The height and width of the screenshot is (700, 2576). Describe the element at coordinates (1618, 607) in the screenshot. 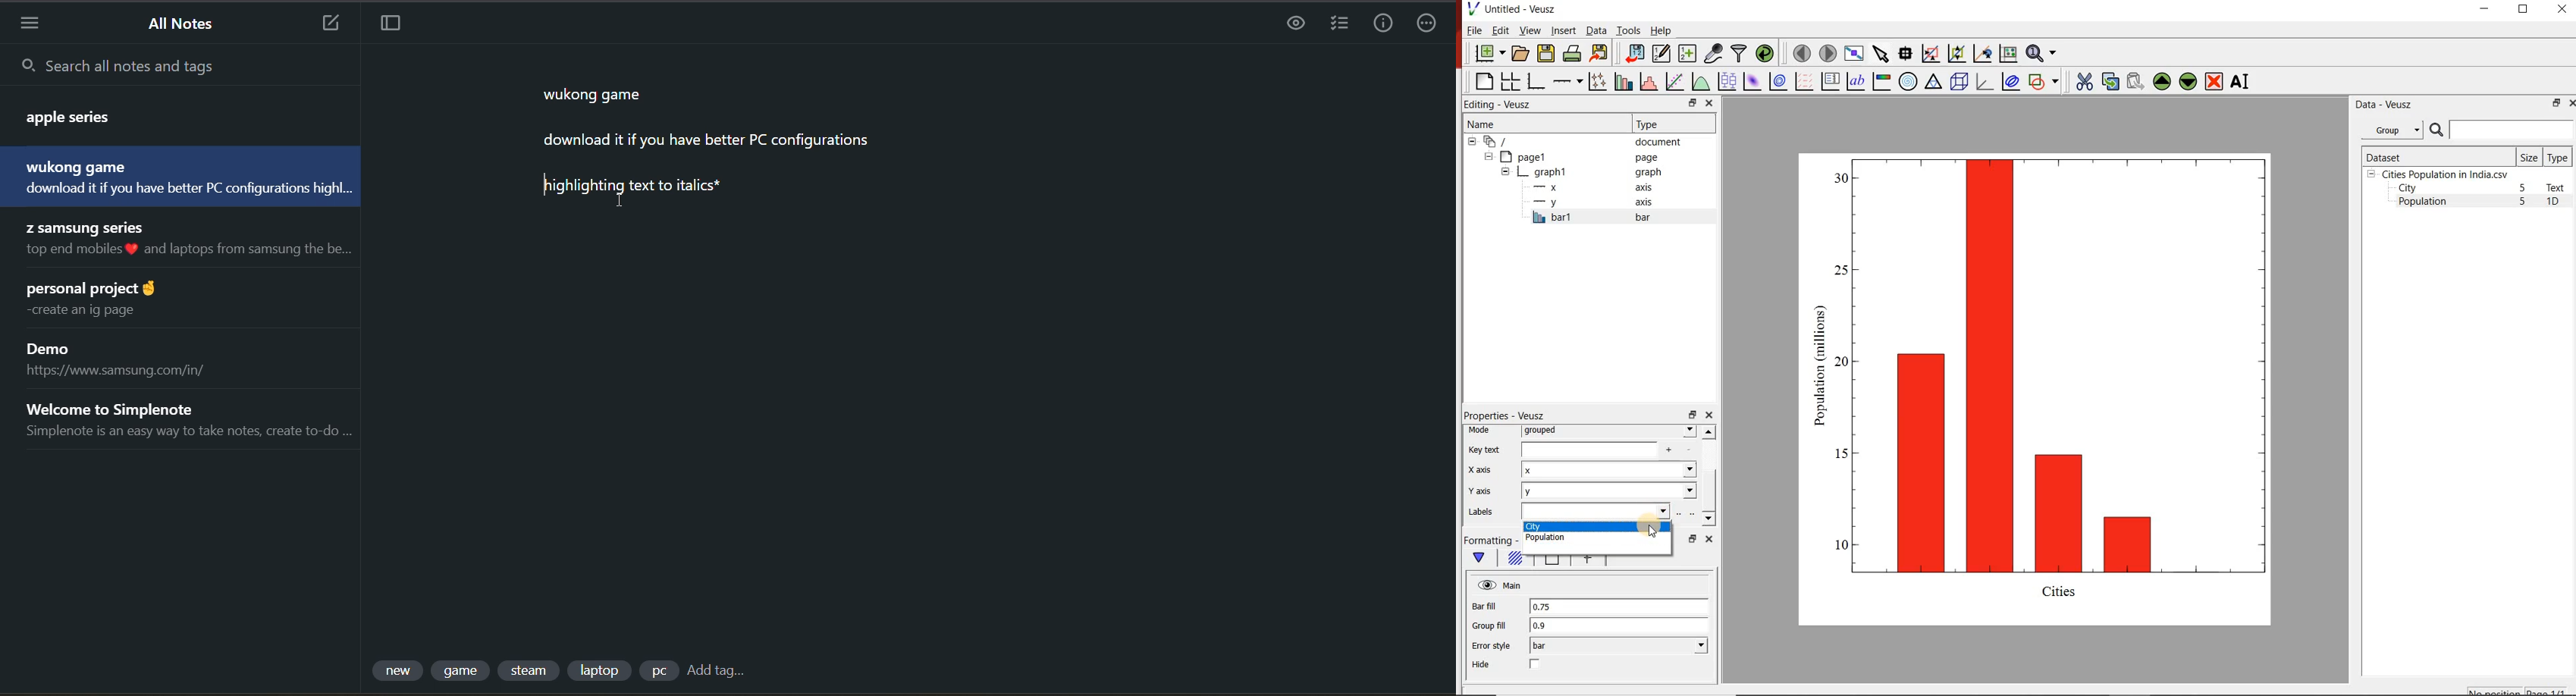

I see `0.75` at that location.